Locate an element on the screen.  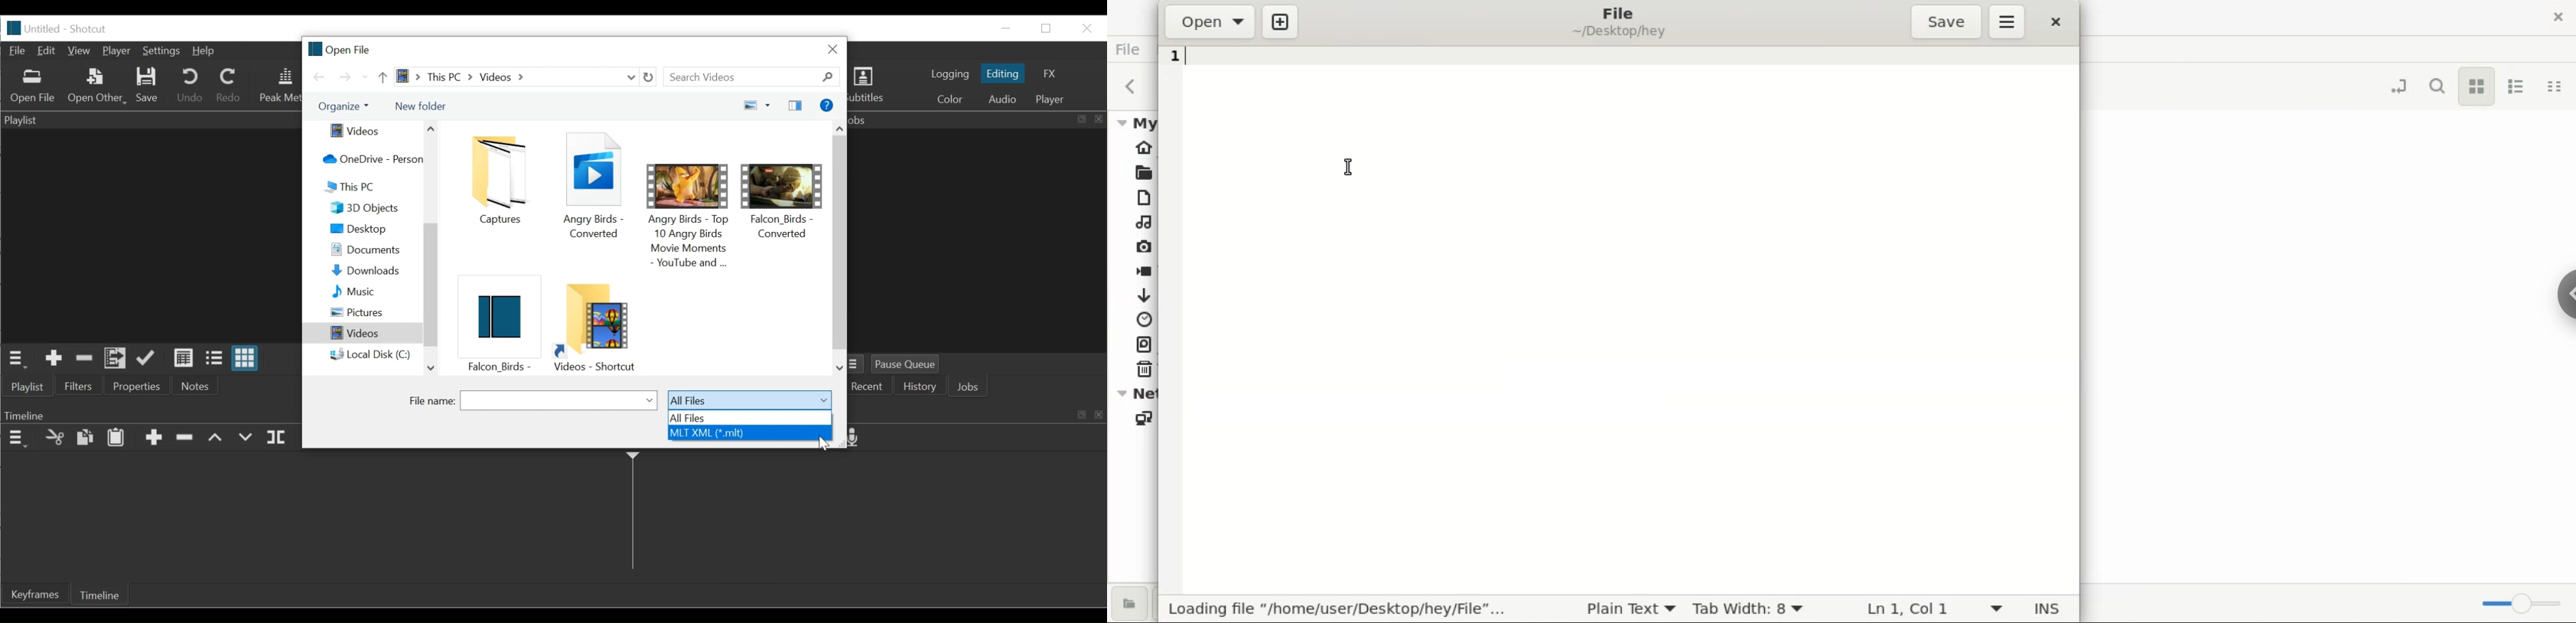
3D Objects is located at coordinates (374, 208).